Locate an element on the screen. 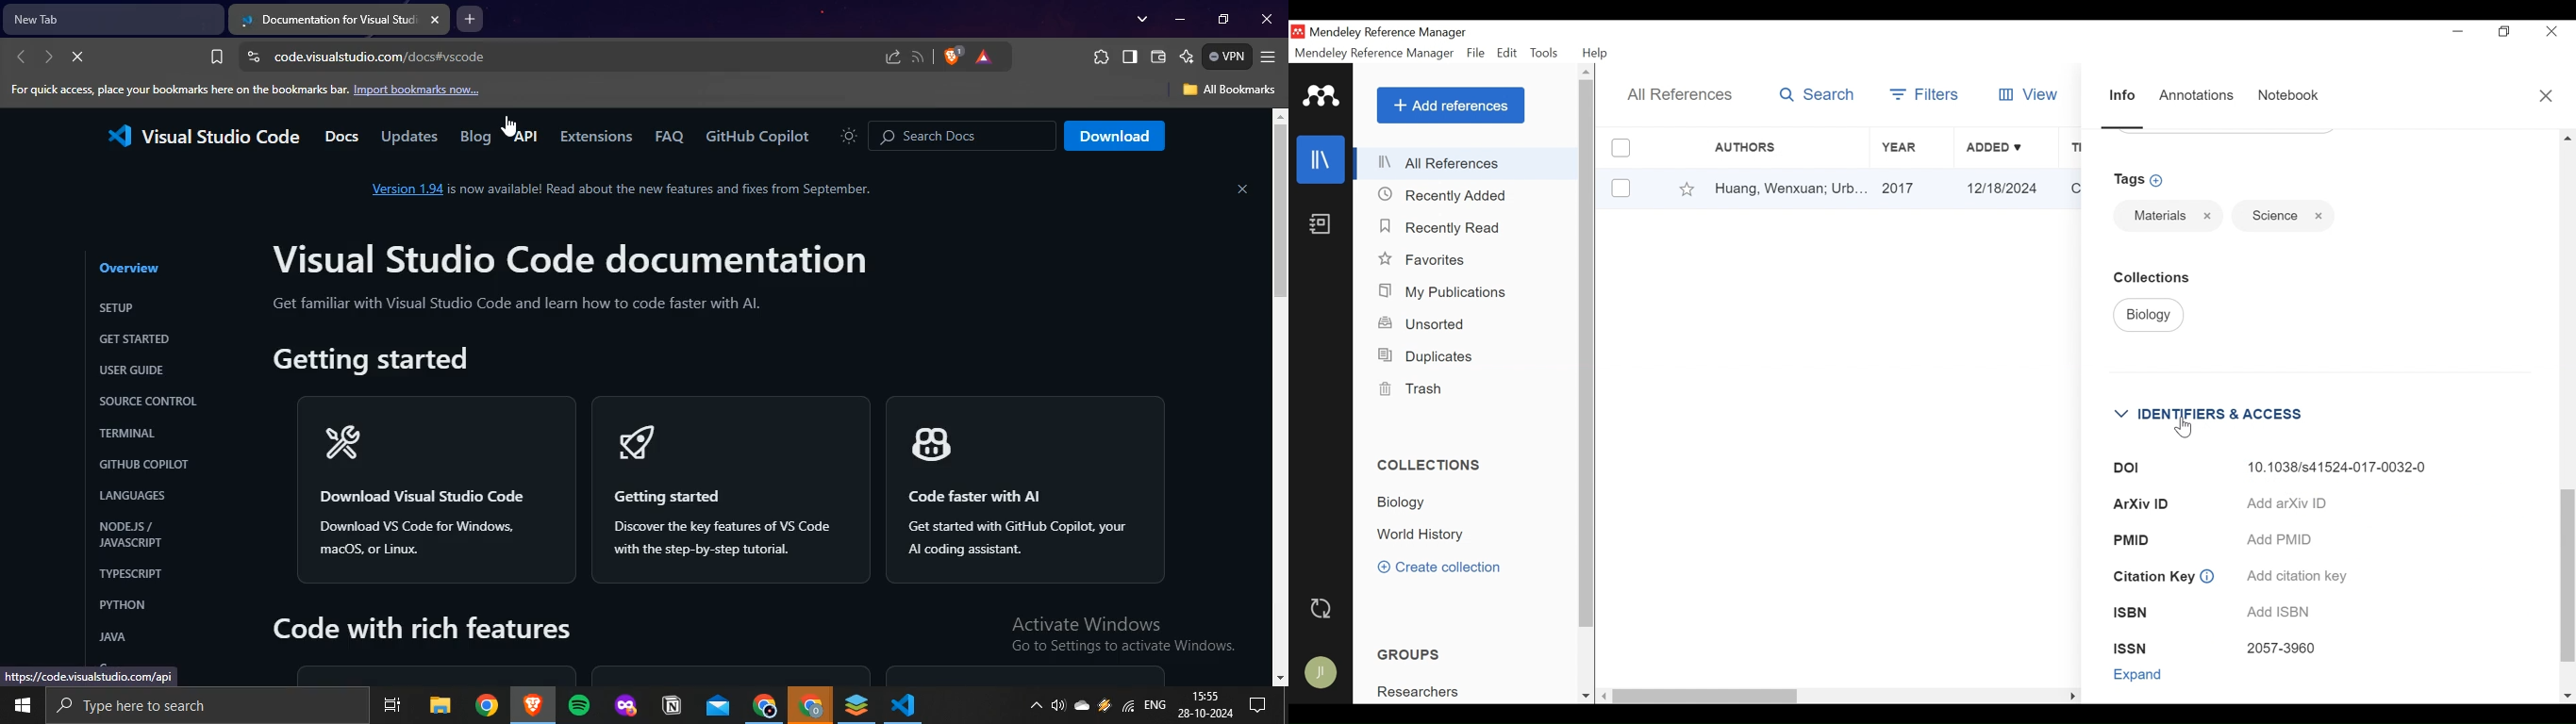  Restore is located at coordinates (2503, 31).